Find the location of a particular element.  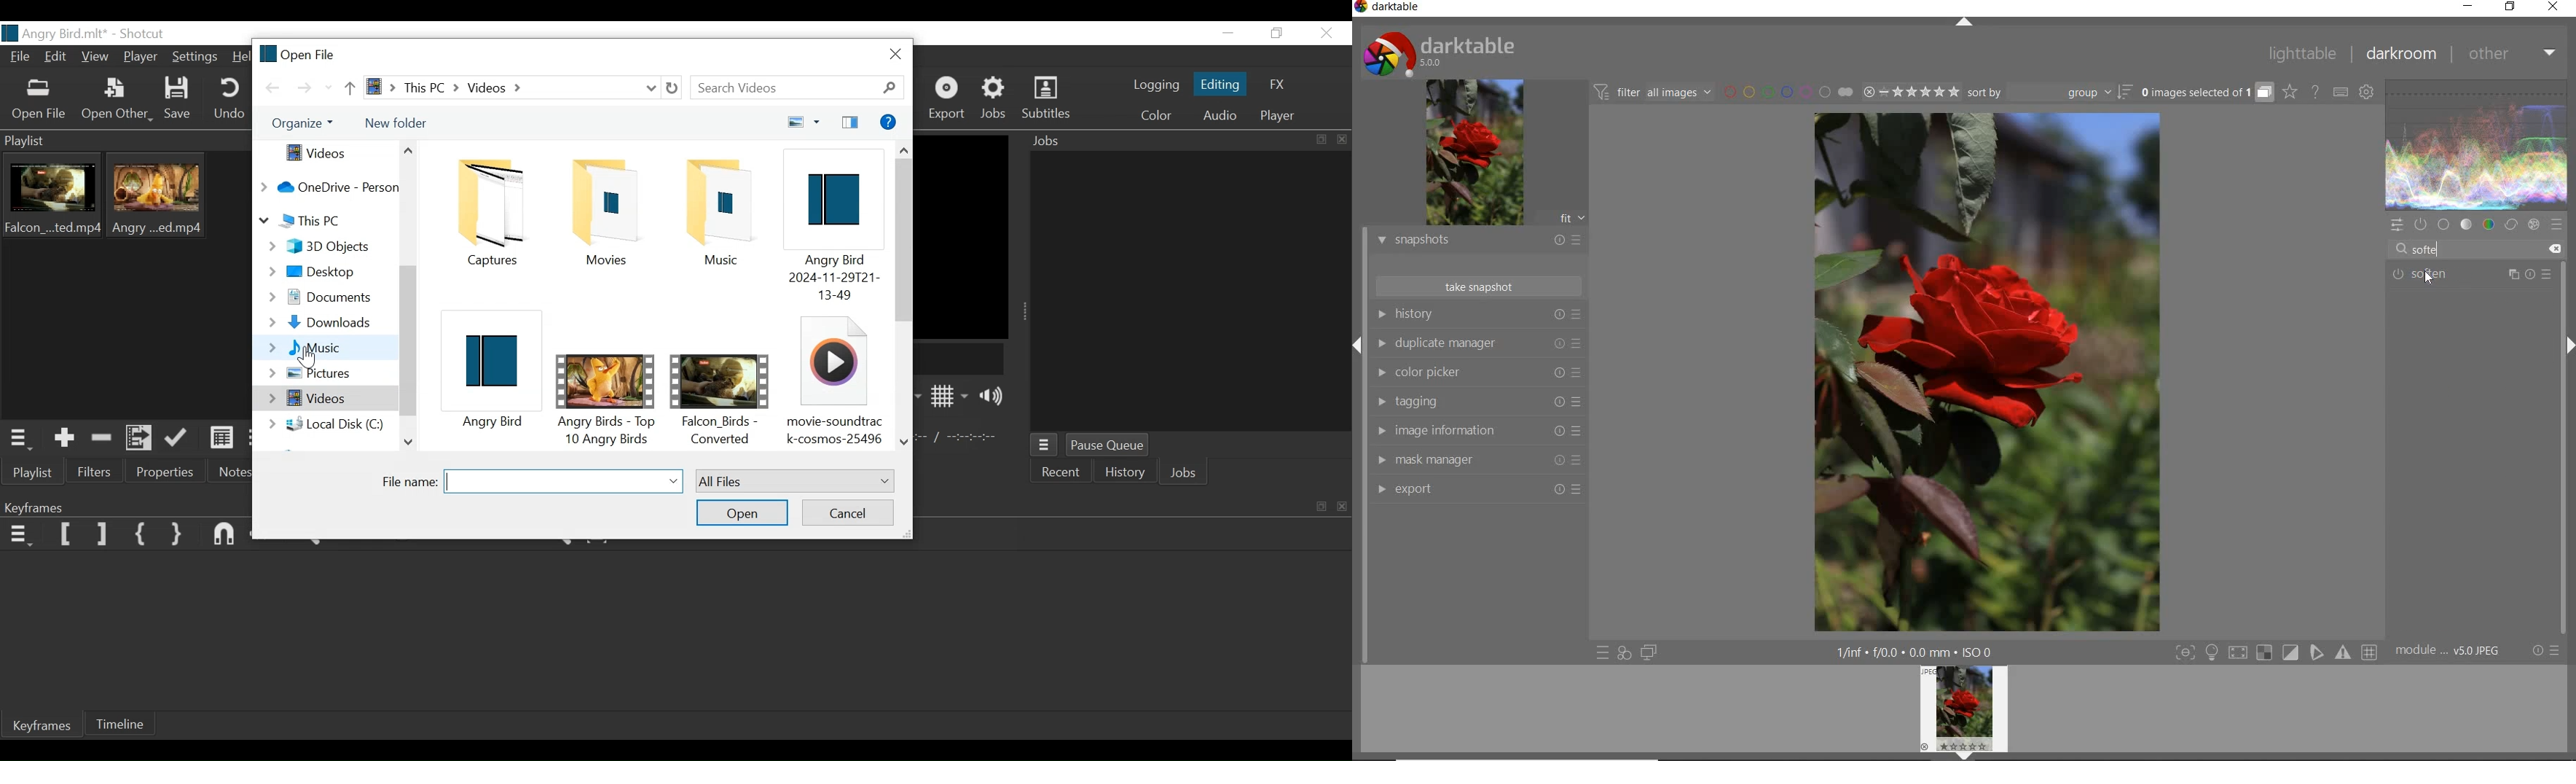

Go Forward is located at coordinates (306, 88).